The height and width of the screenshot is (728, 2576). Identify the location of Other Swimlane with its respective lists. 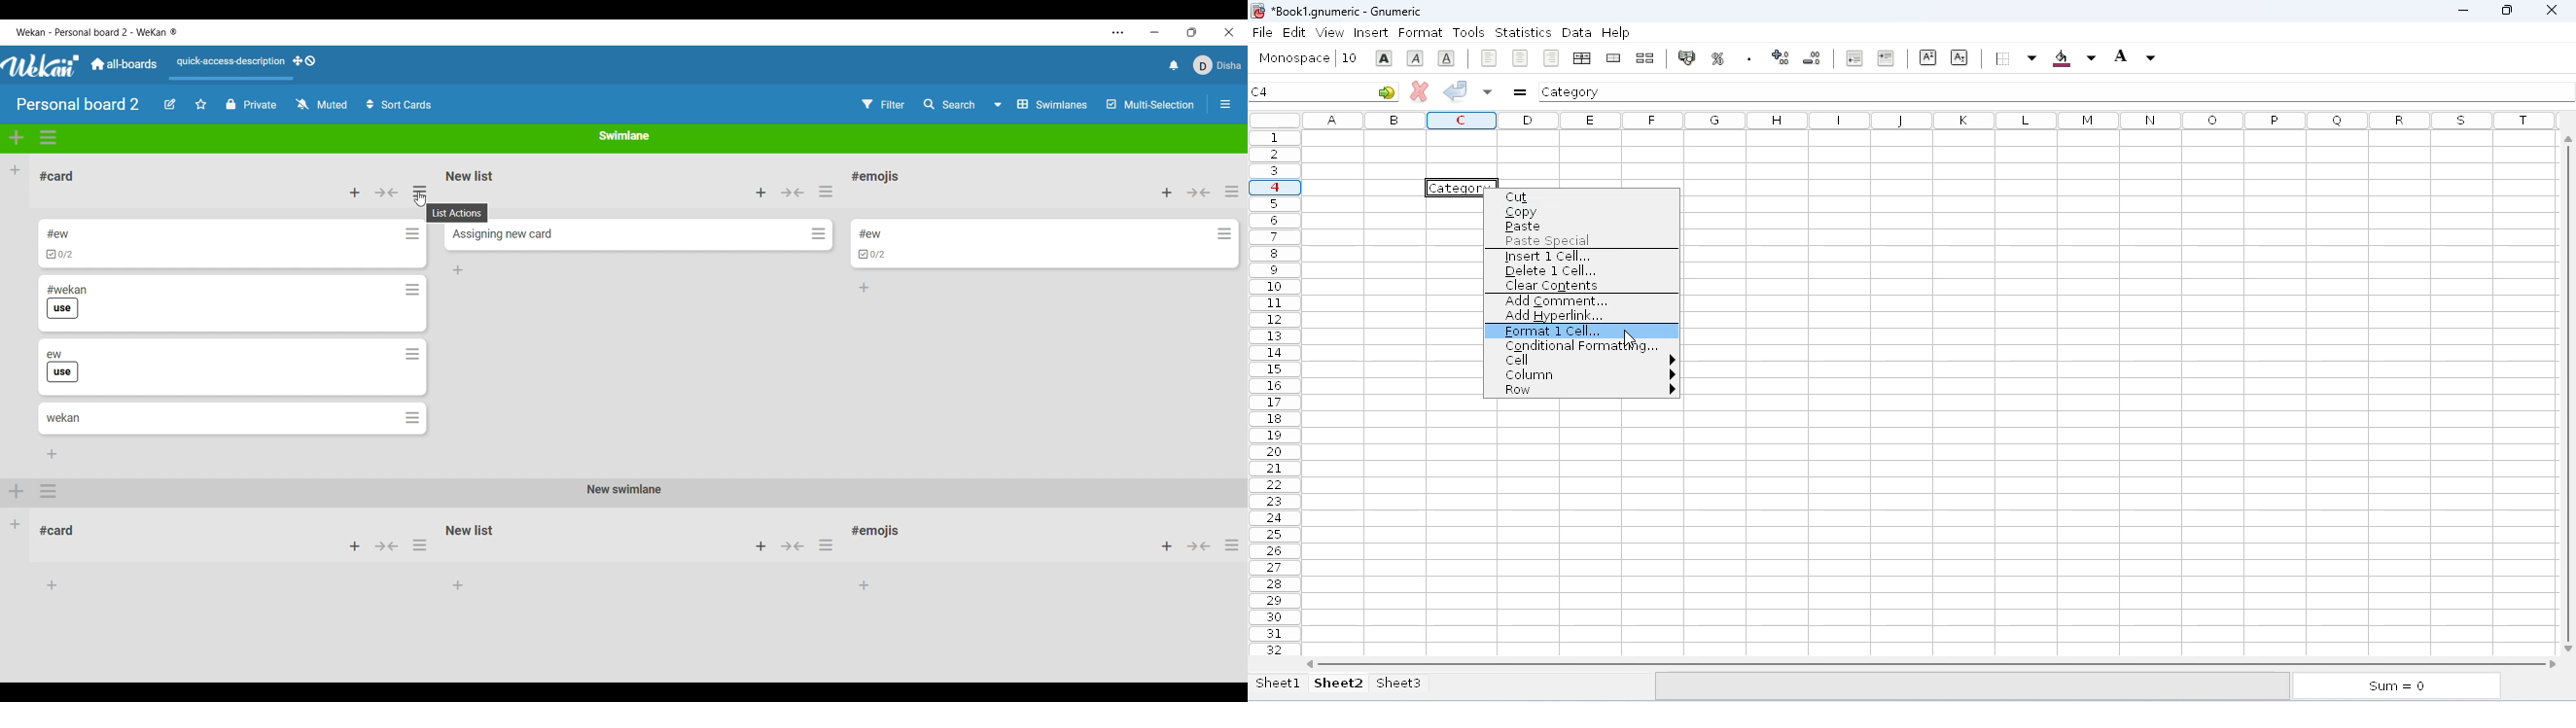
(623, 538).